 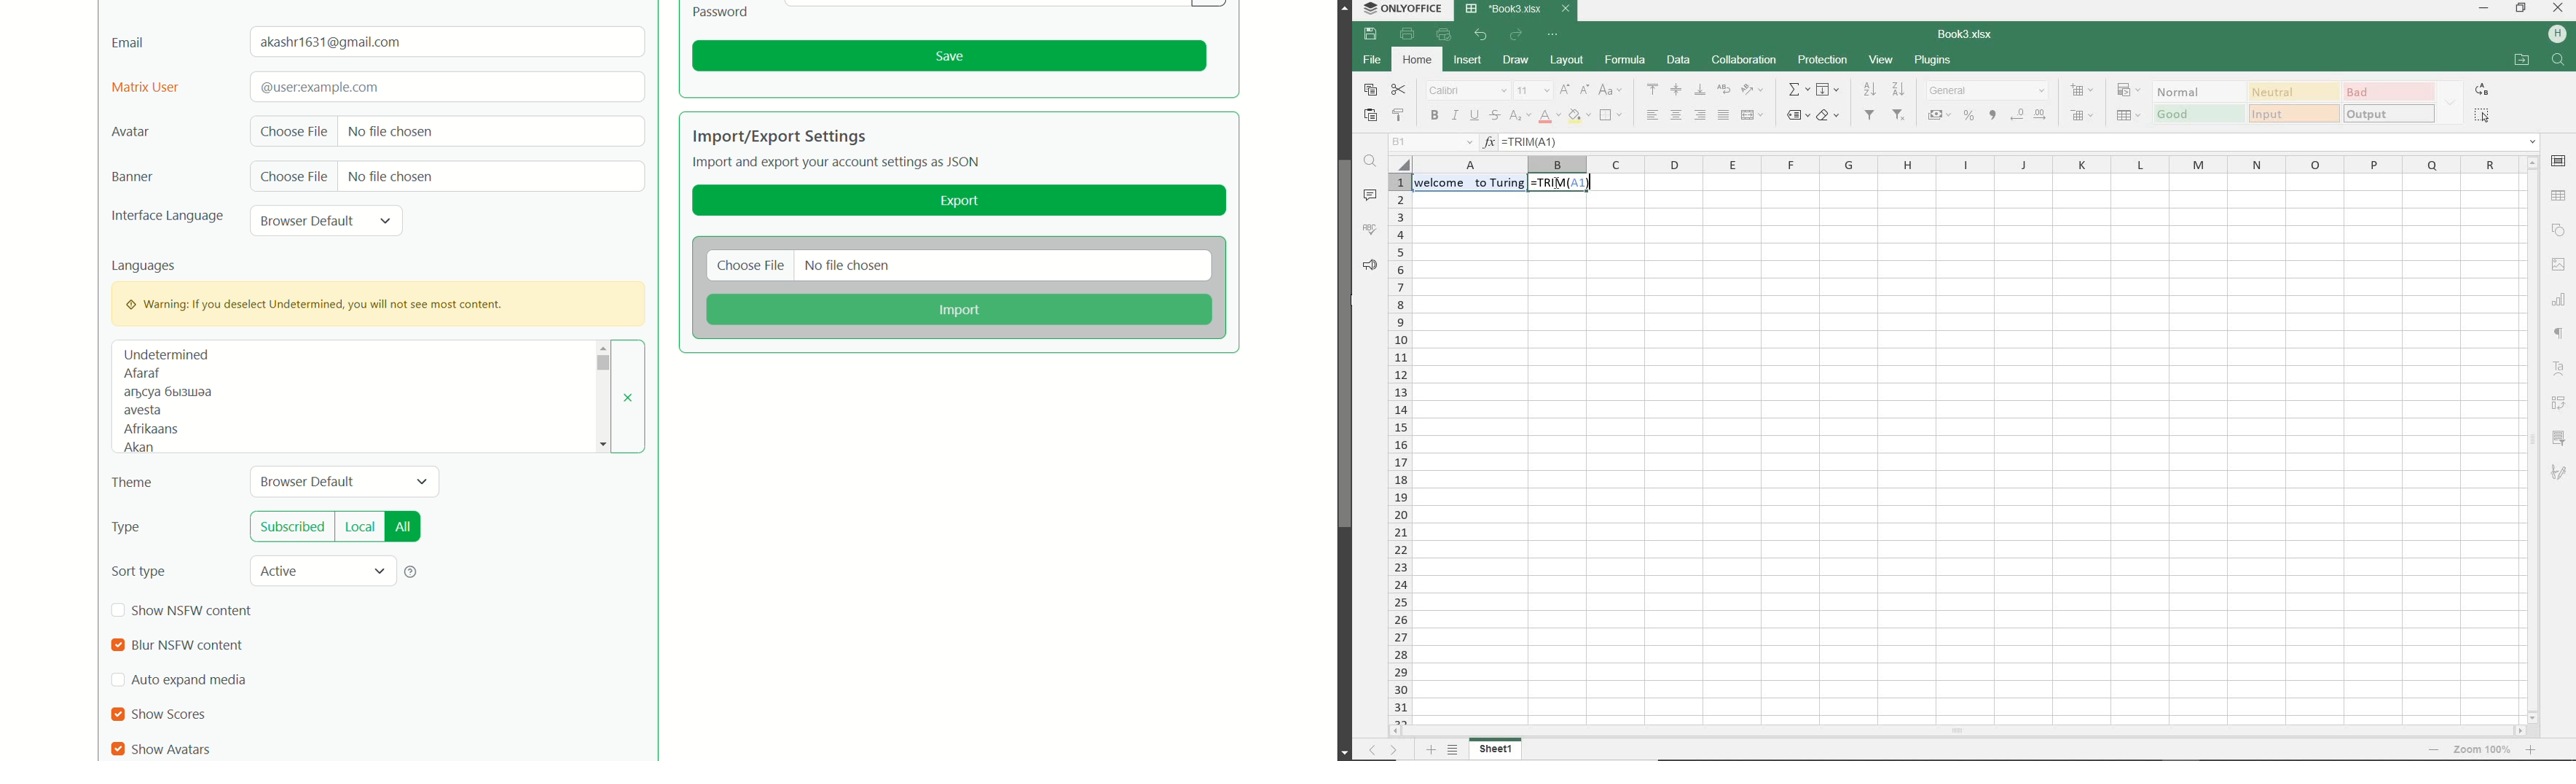 What do you see at coordinates (2081, 114) in the screenshot?
I see `delete cells` at bounding box center [2081, 114].